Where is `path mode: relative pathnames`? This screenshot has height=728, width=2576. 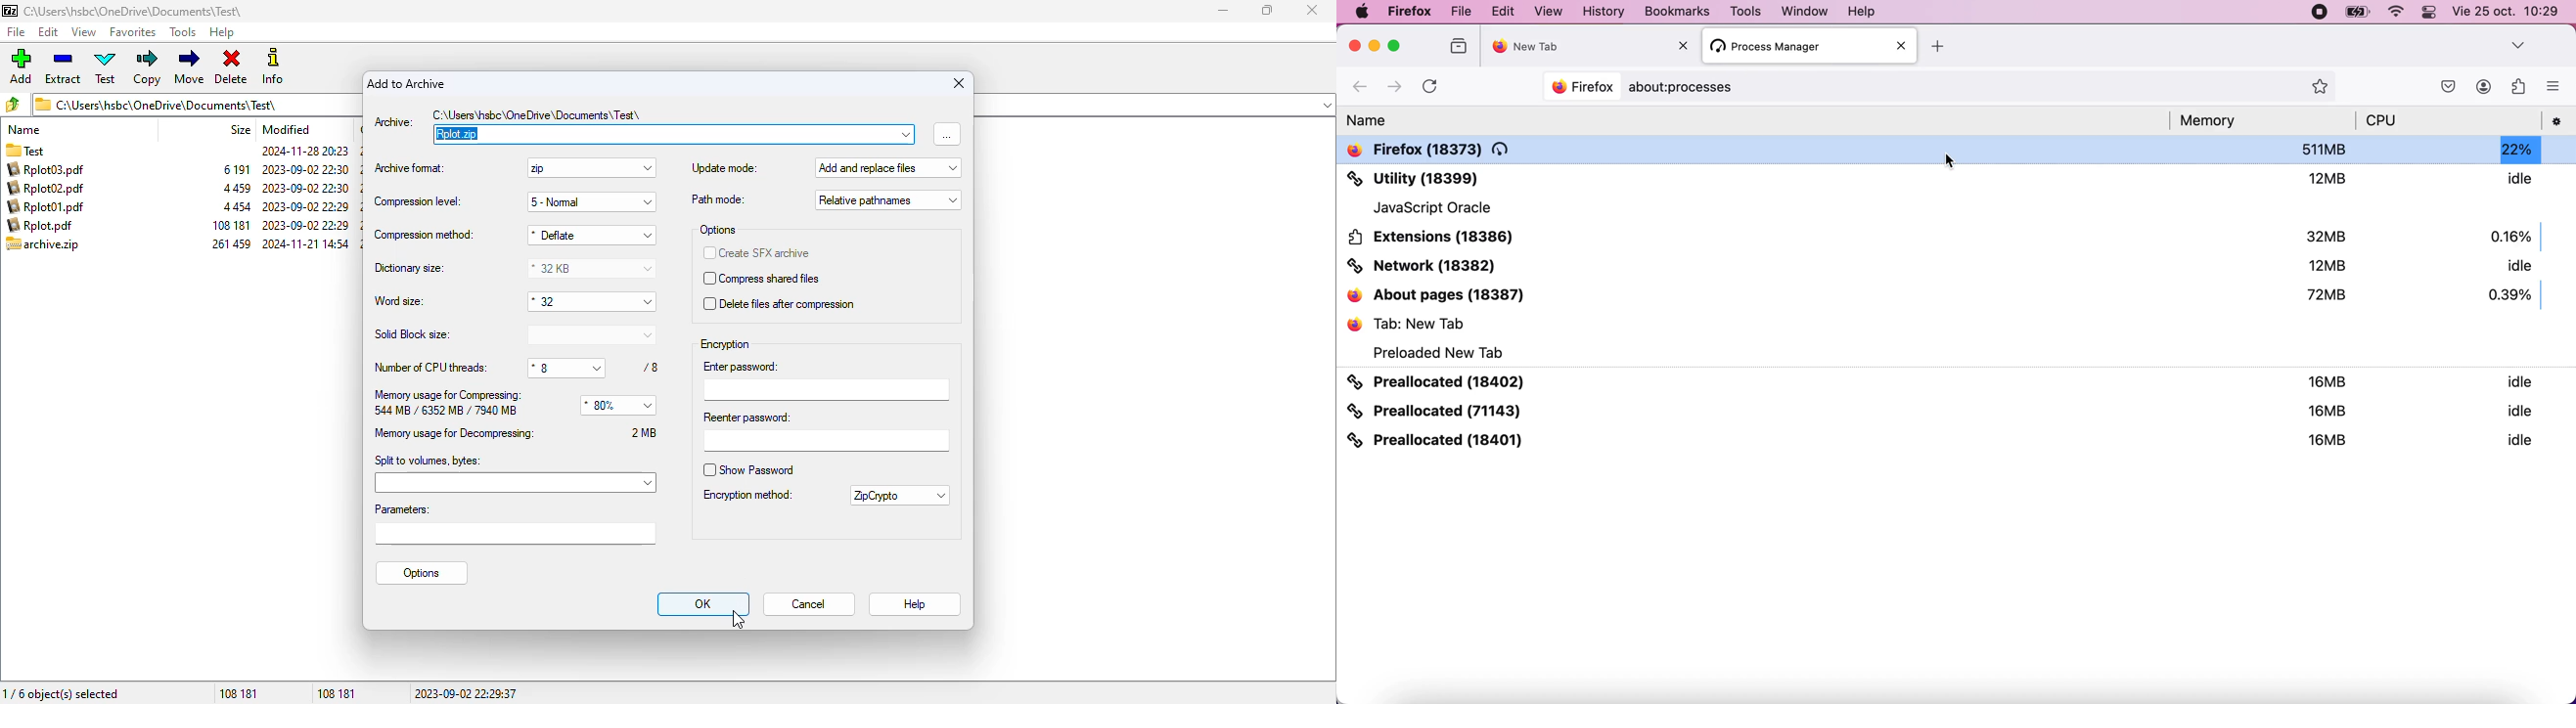
path mode: relative pathnames is located at coordinates (824, 199).